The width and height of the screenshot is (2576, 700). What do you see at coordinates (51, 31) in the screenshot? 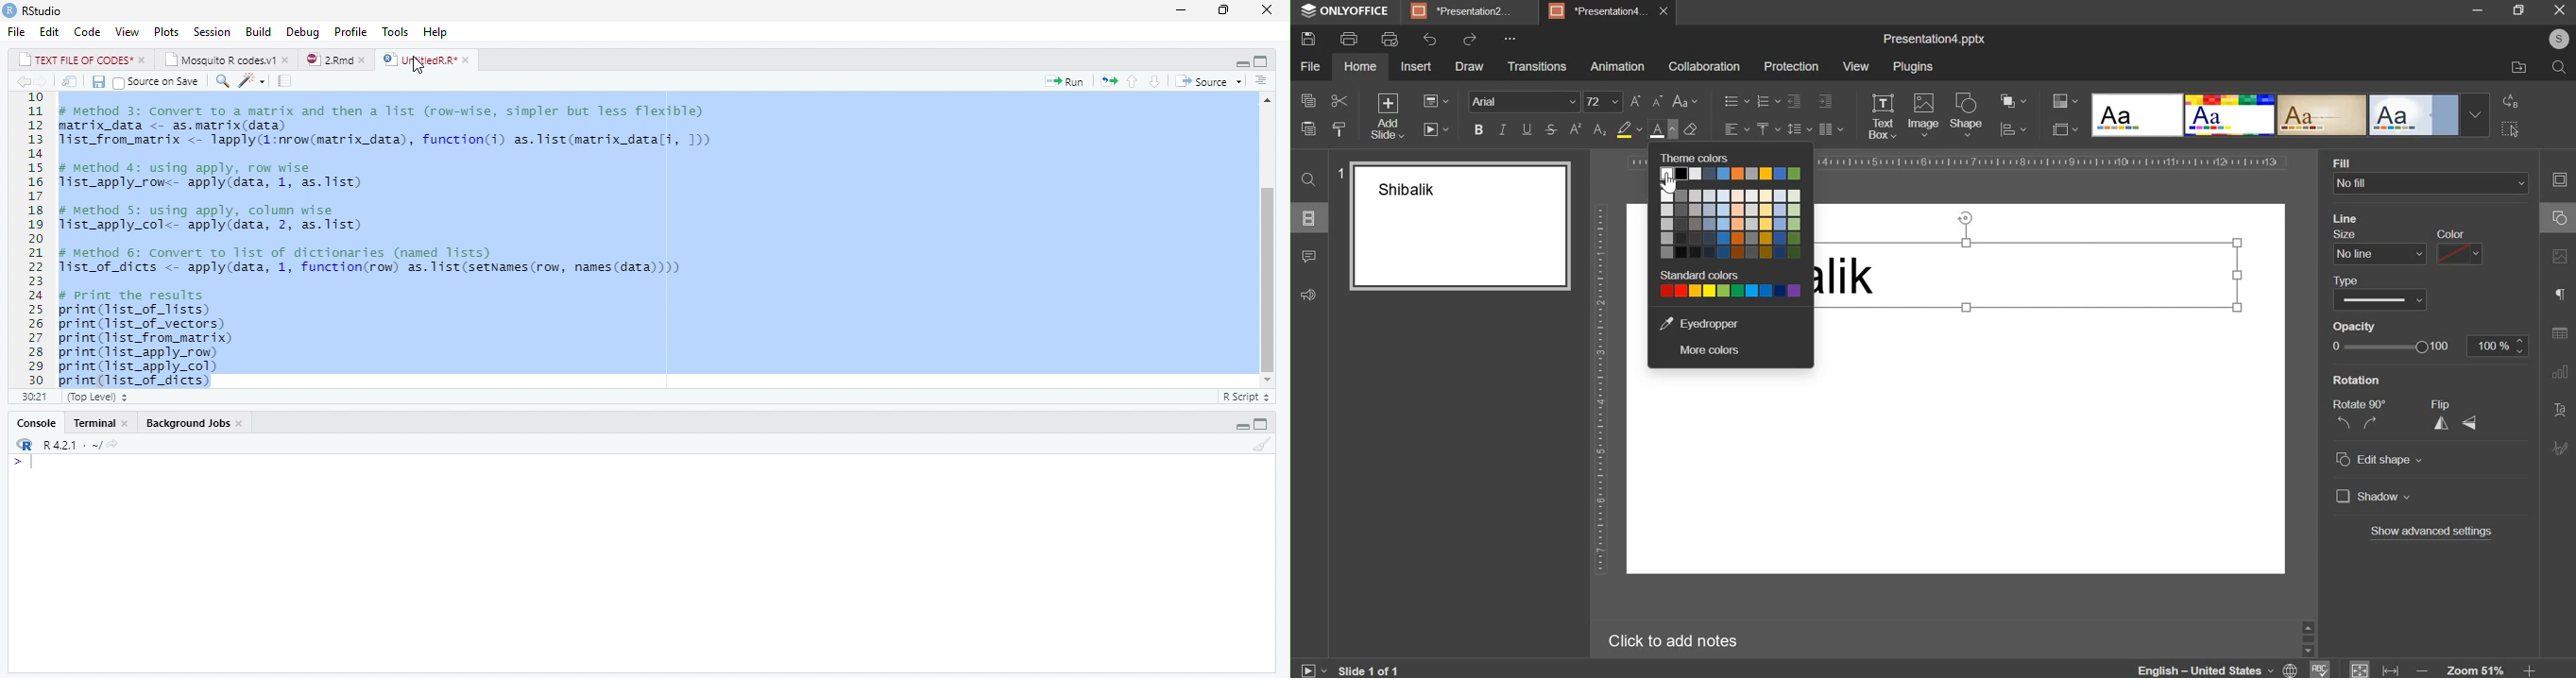
I see `Edit` at bounding box center [51, 31].